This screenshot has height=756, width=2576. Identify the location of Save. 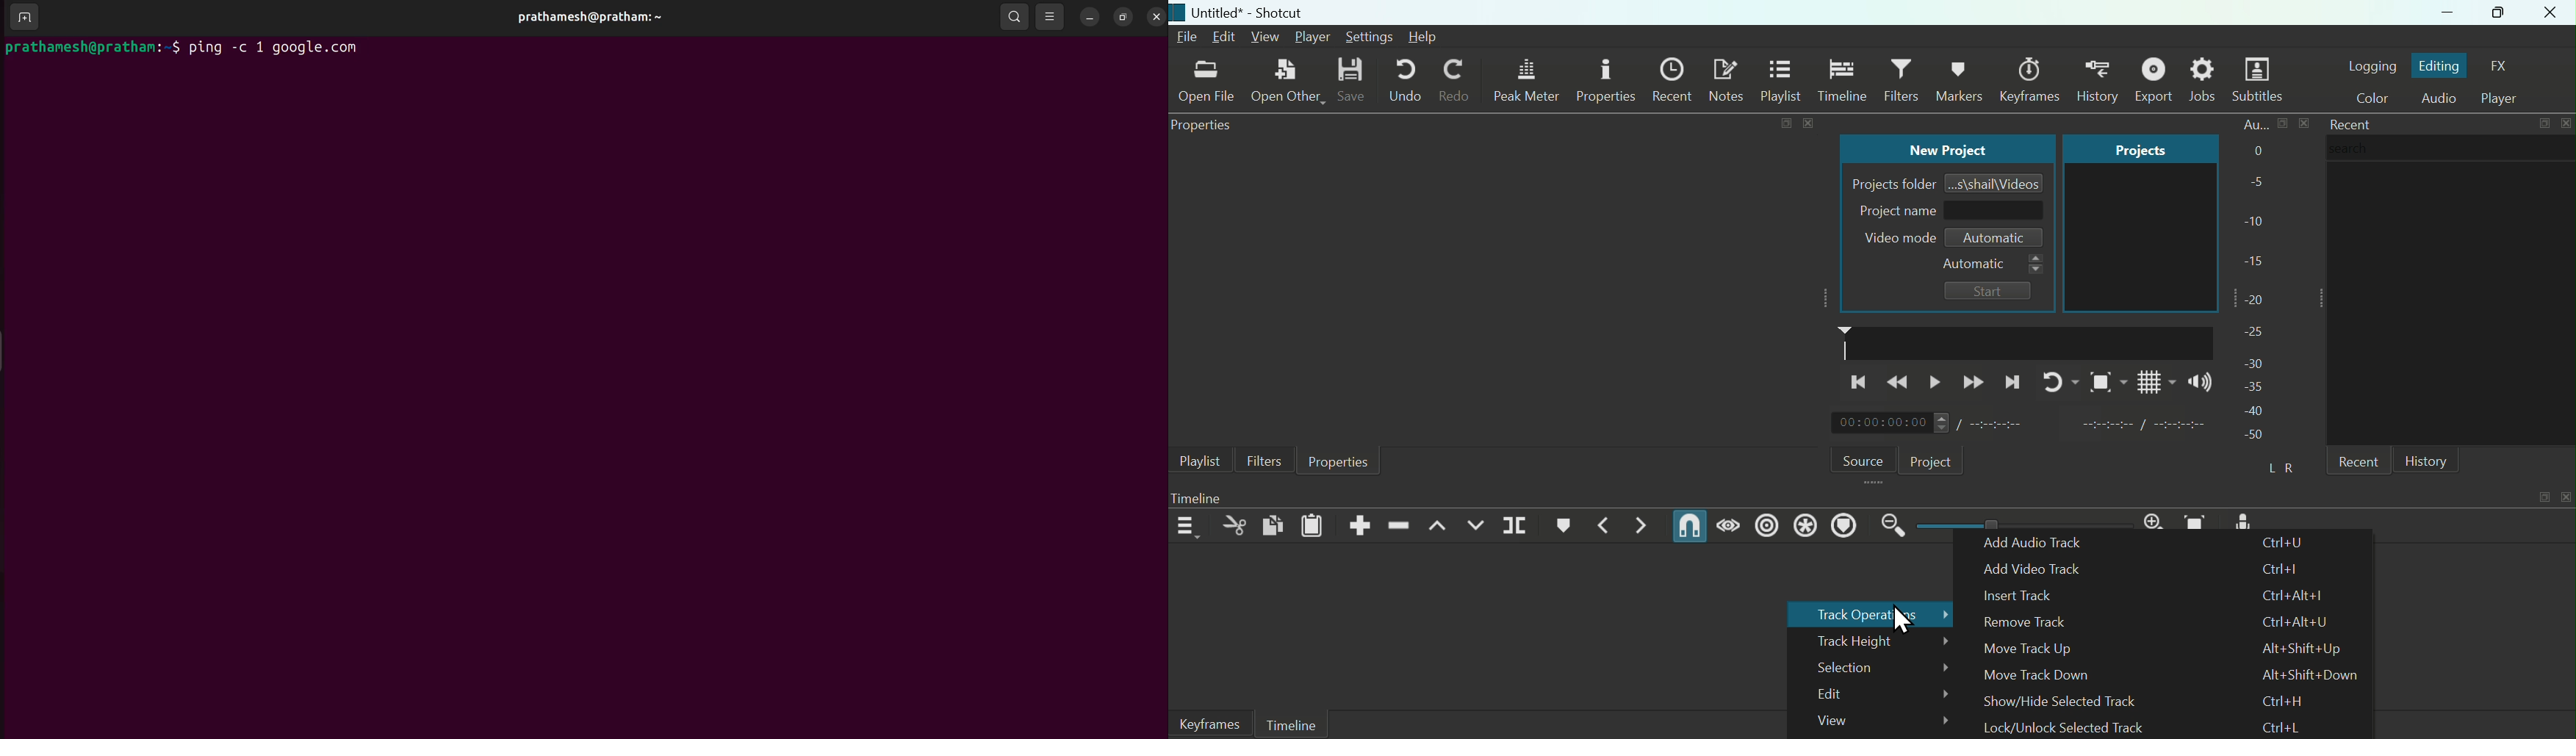
(1350, 82).